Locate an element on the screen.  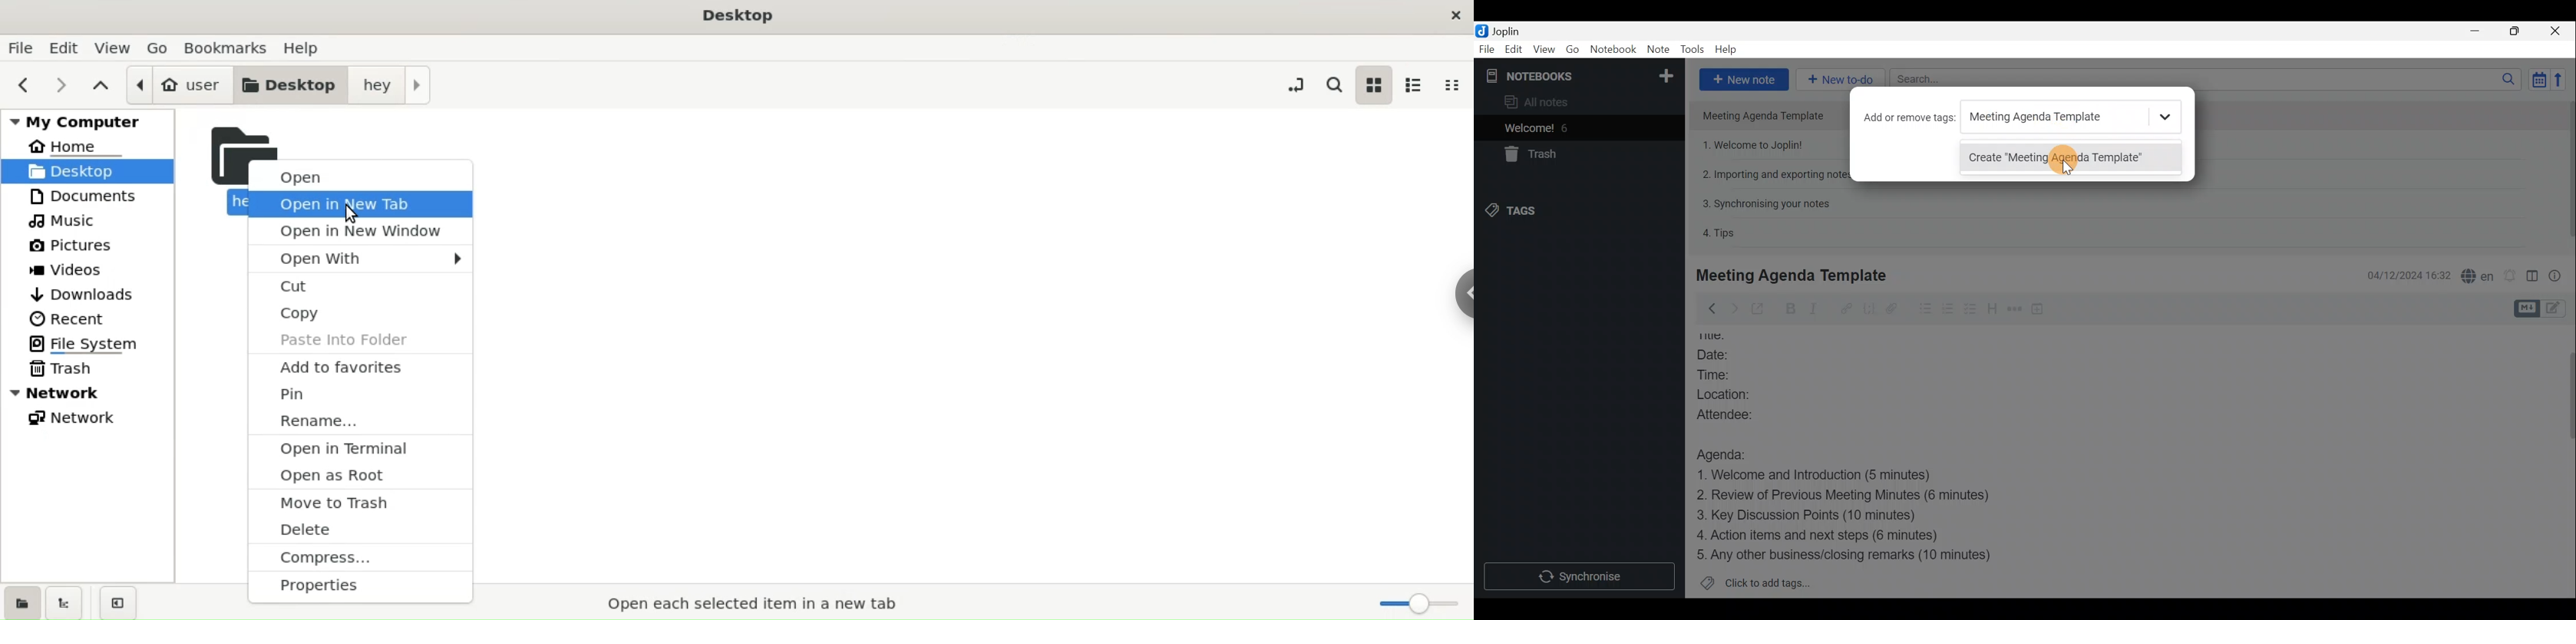
Note properties is located at coordinates (2559, 275).